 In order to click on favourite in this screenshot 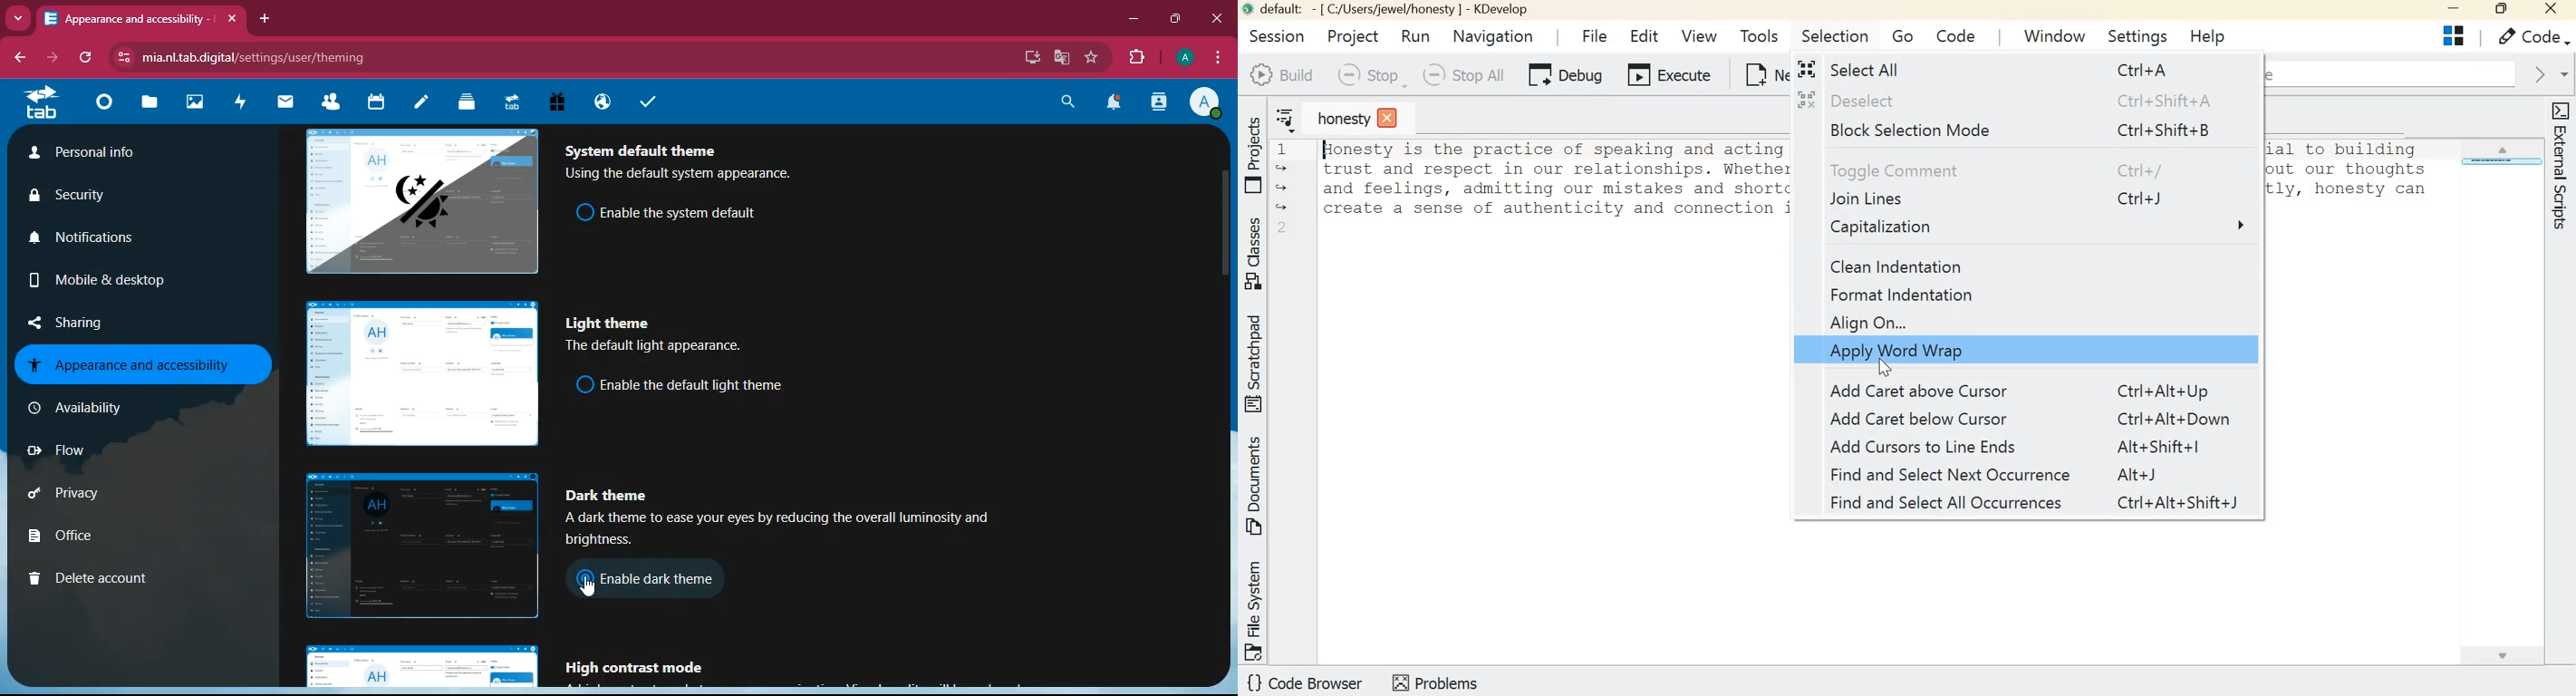, I will do `click(1094, 58)`.